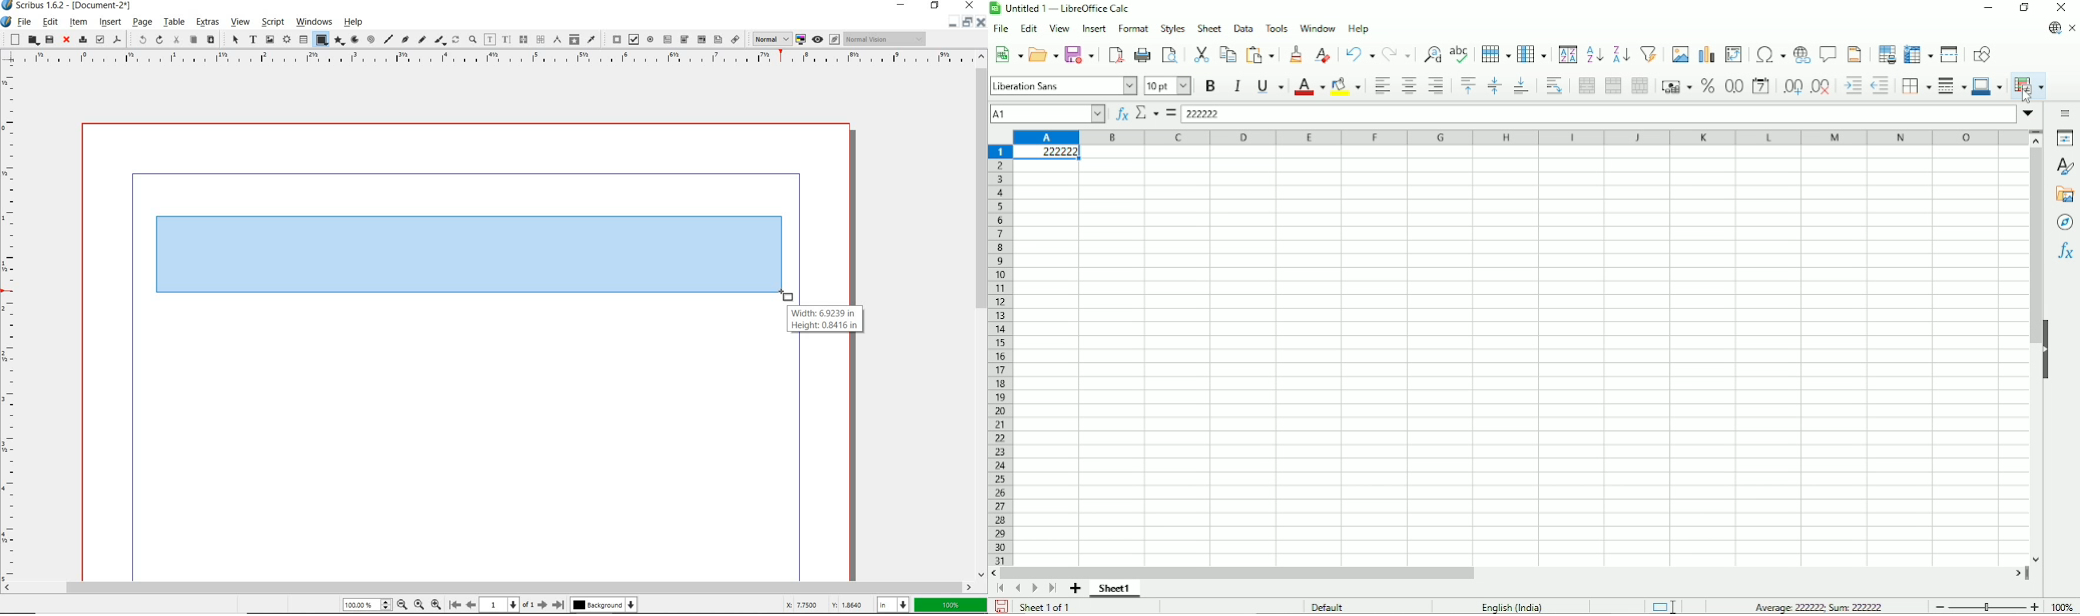 The width and height of the screenshot is (2100, 616). I want to click on Export directly as PDF, so click(1116, 55).